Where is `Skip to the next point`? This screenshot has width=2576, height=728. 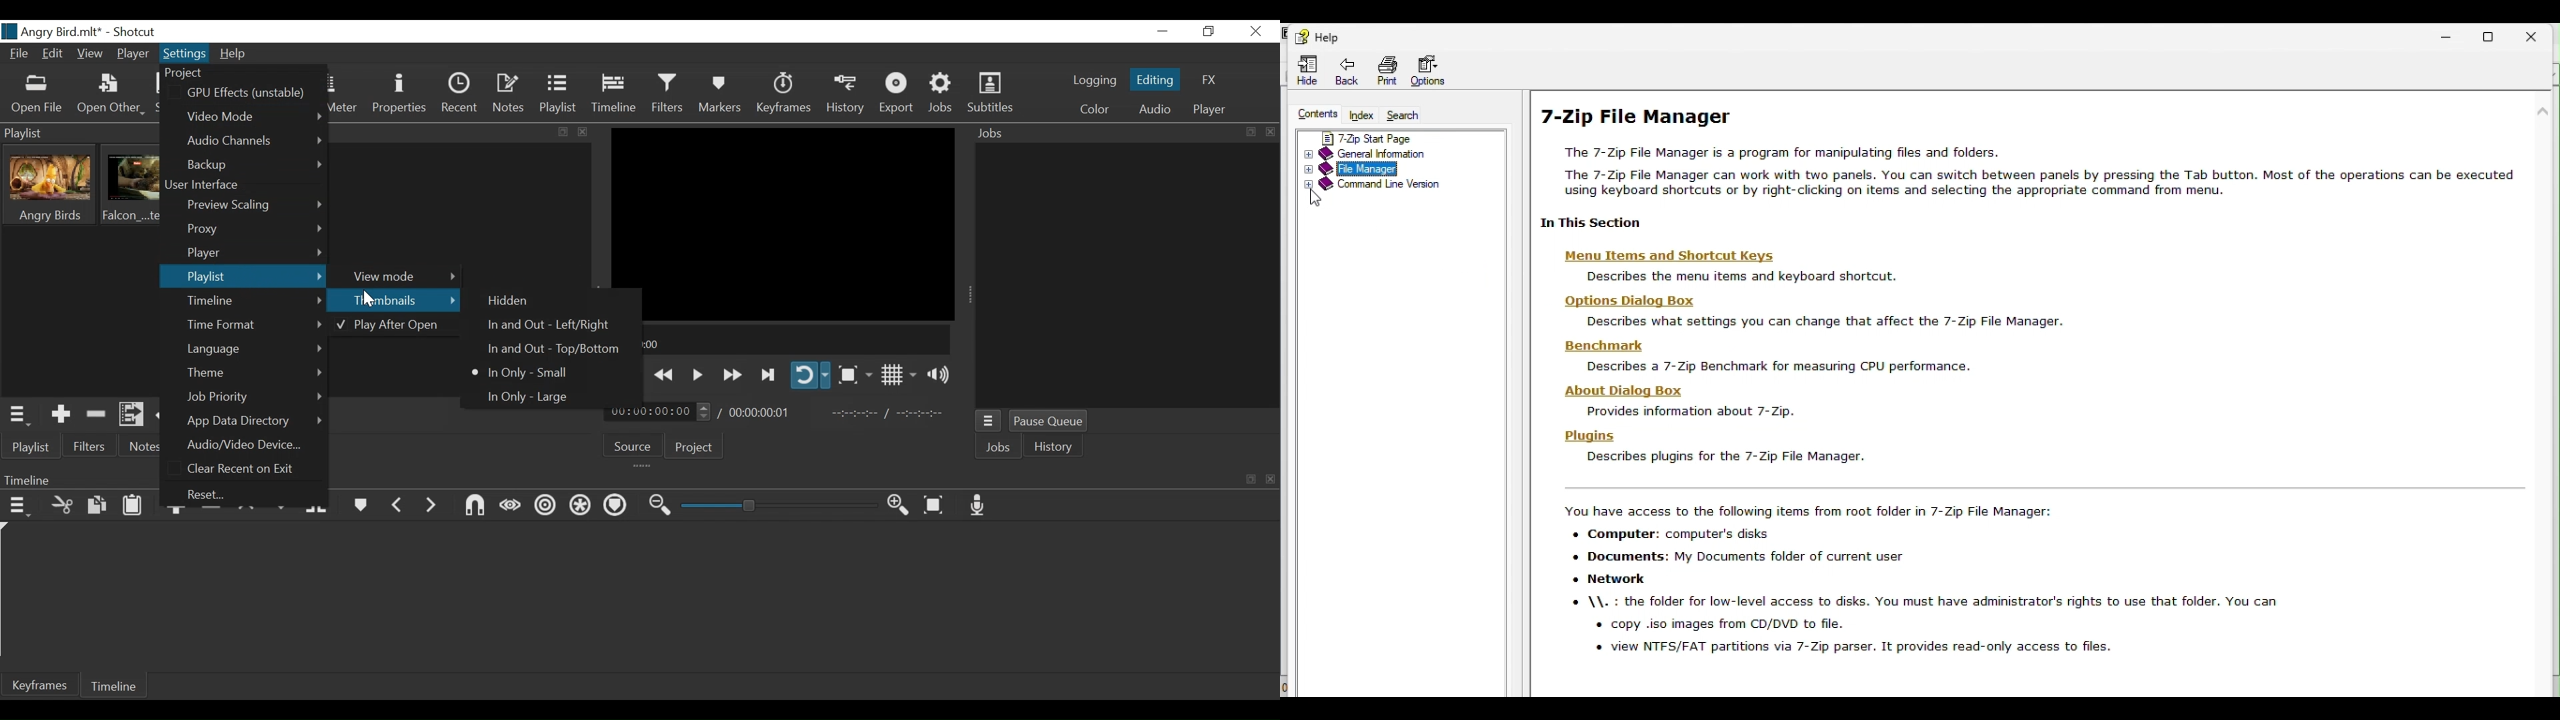 Skip to the next point is located at coordinates (769, 375).